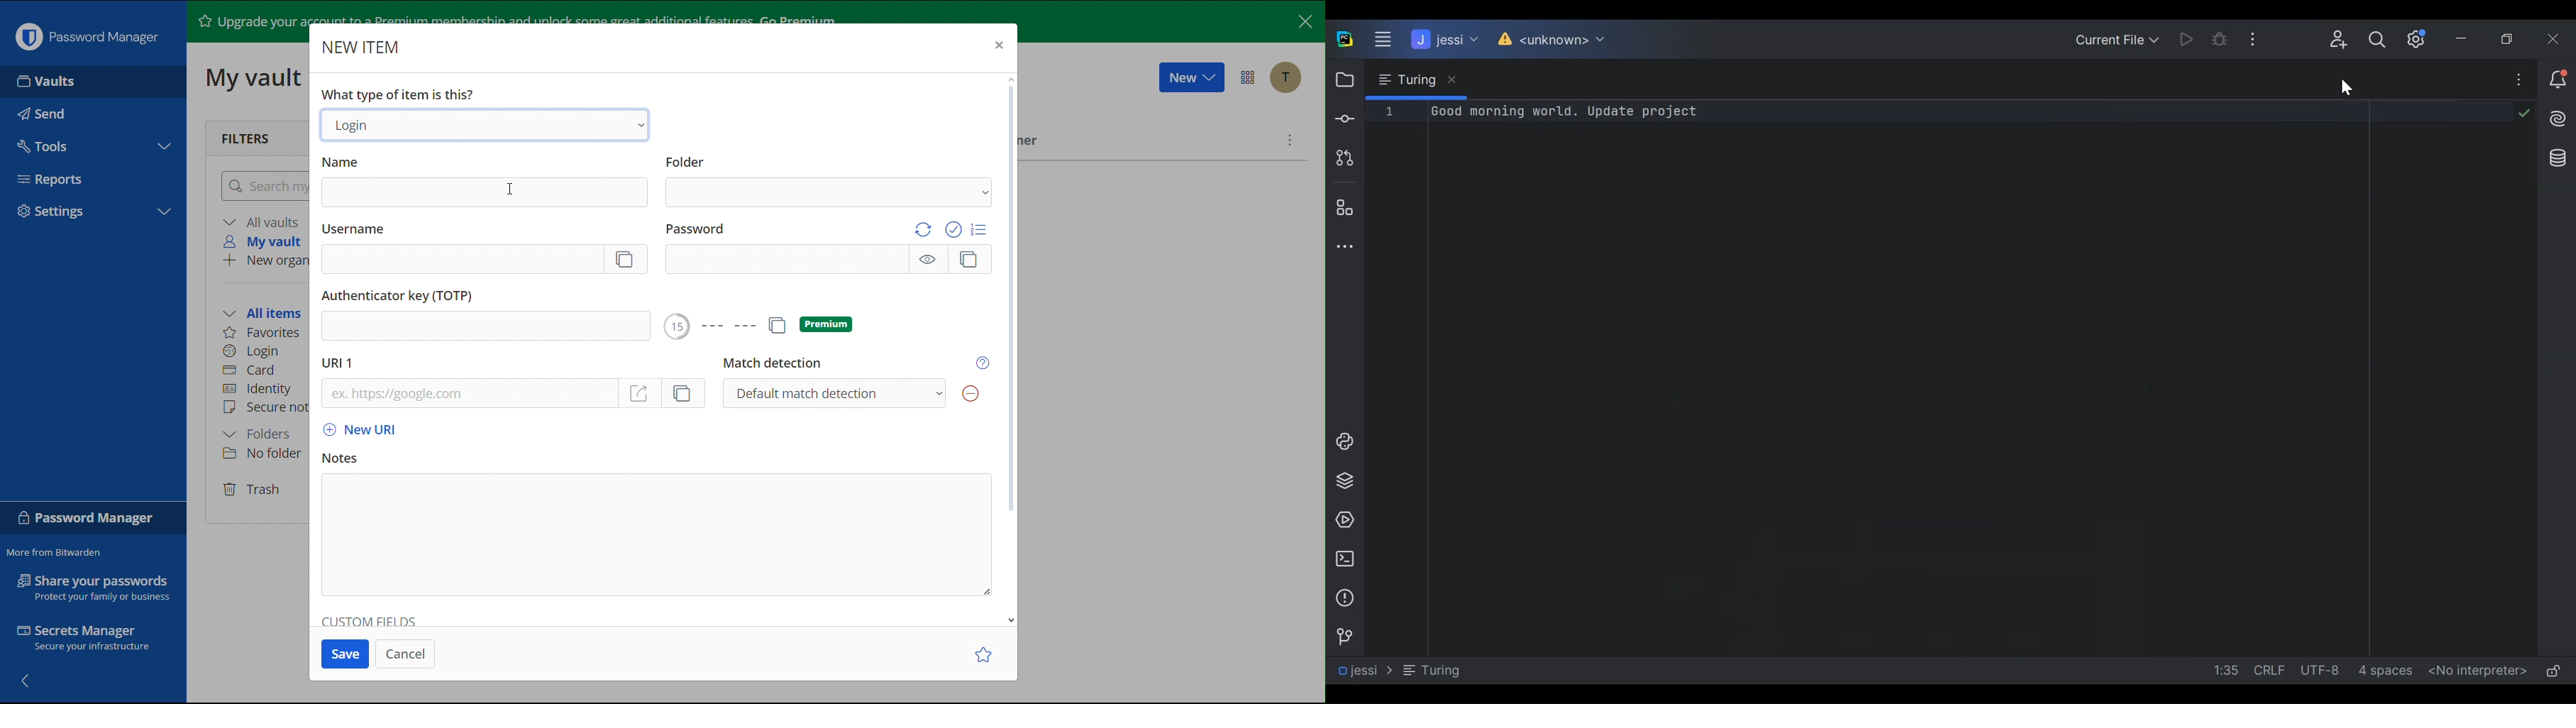 This screenshot has width=2576, height=728. I want to click on All vaults, so click(264, 221).